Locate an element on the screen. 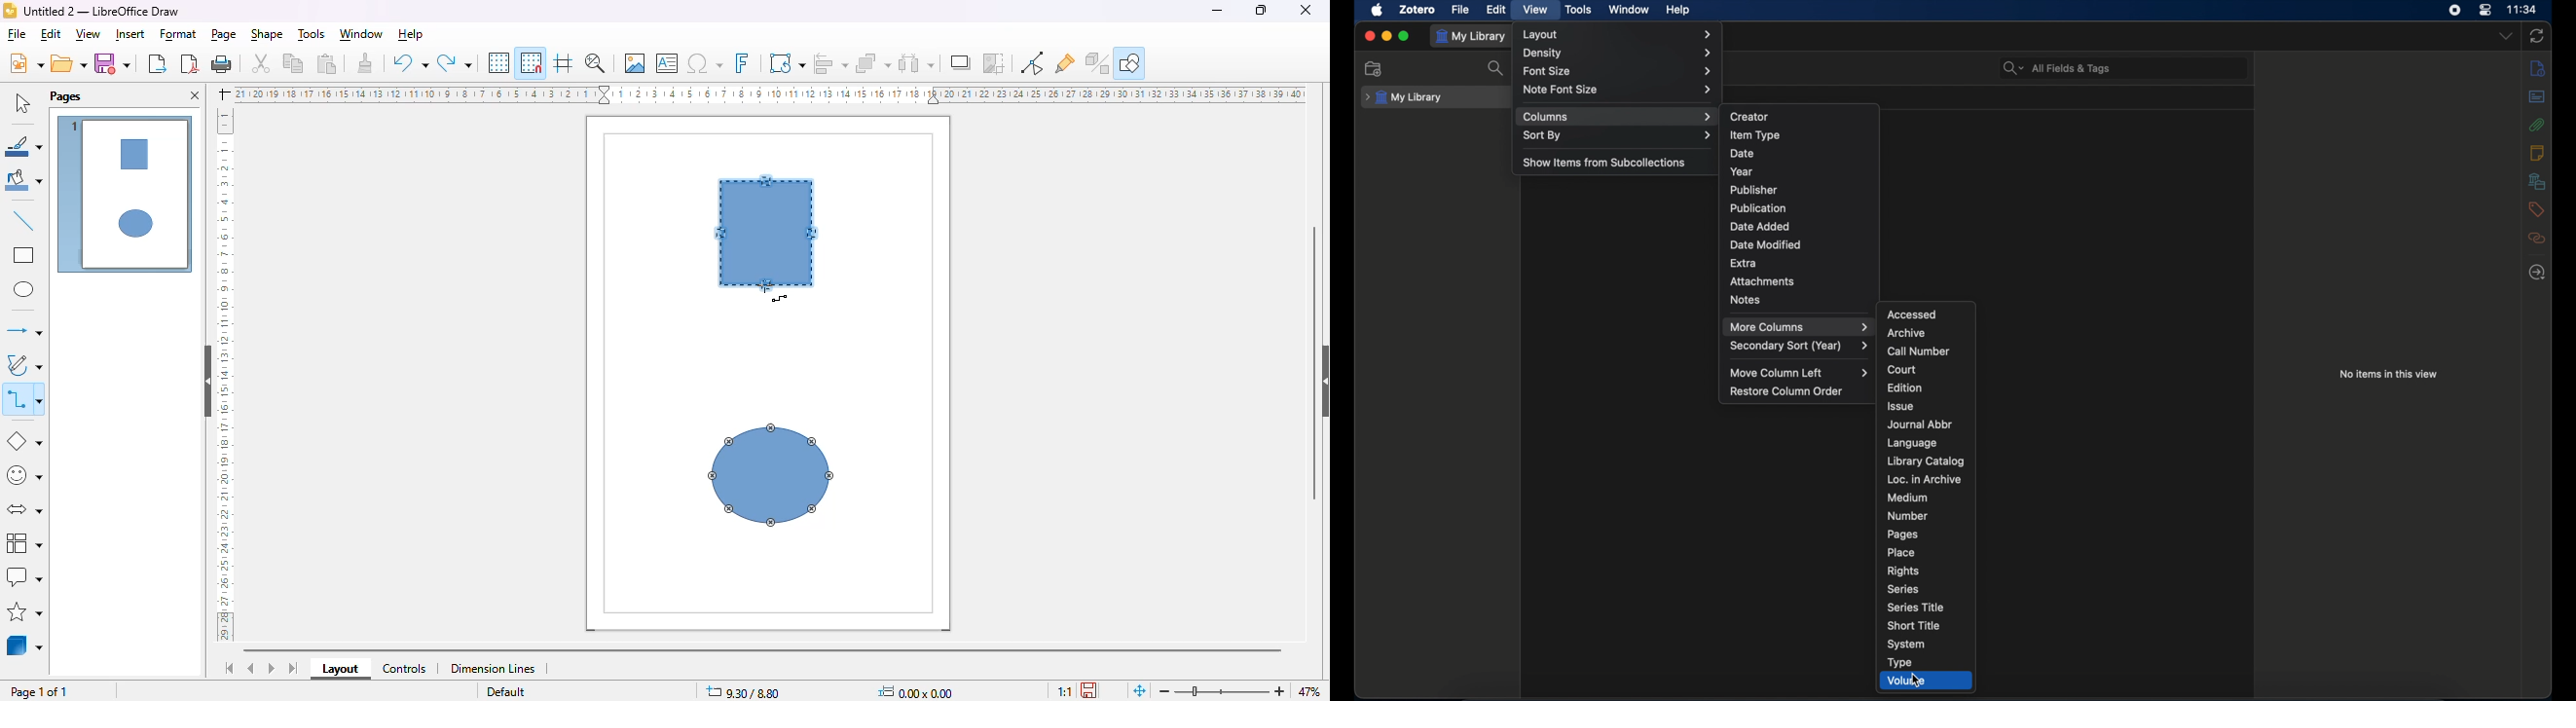 The image size is (2576, 728). toggle extrusion is located at coordinates (1098, 63).